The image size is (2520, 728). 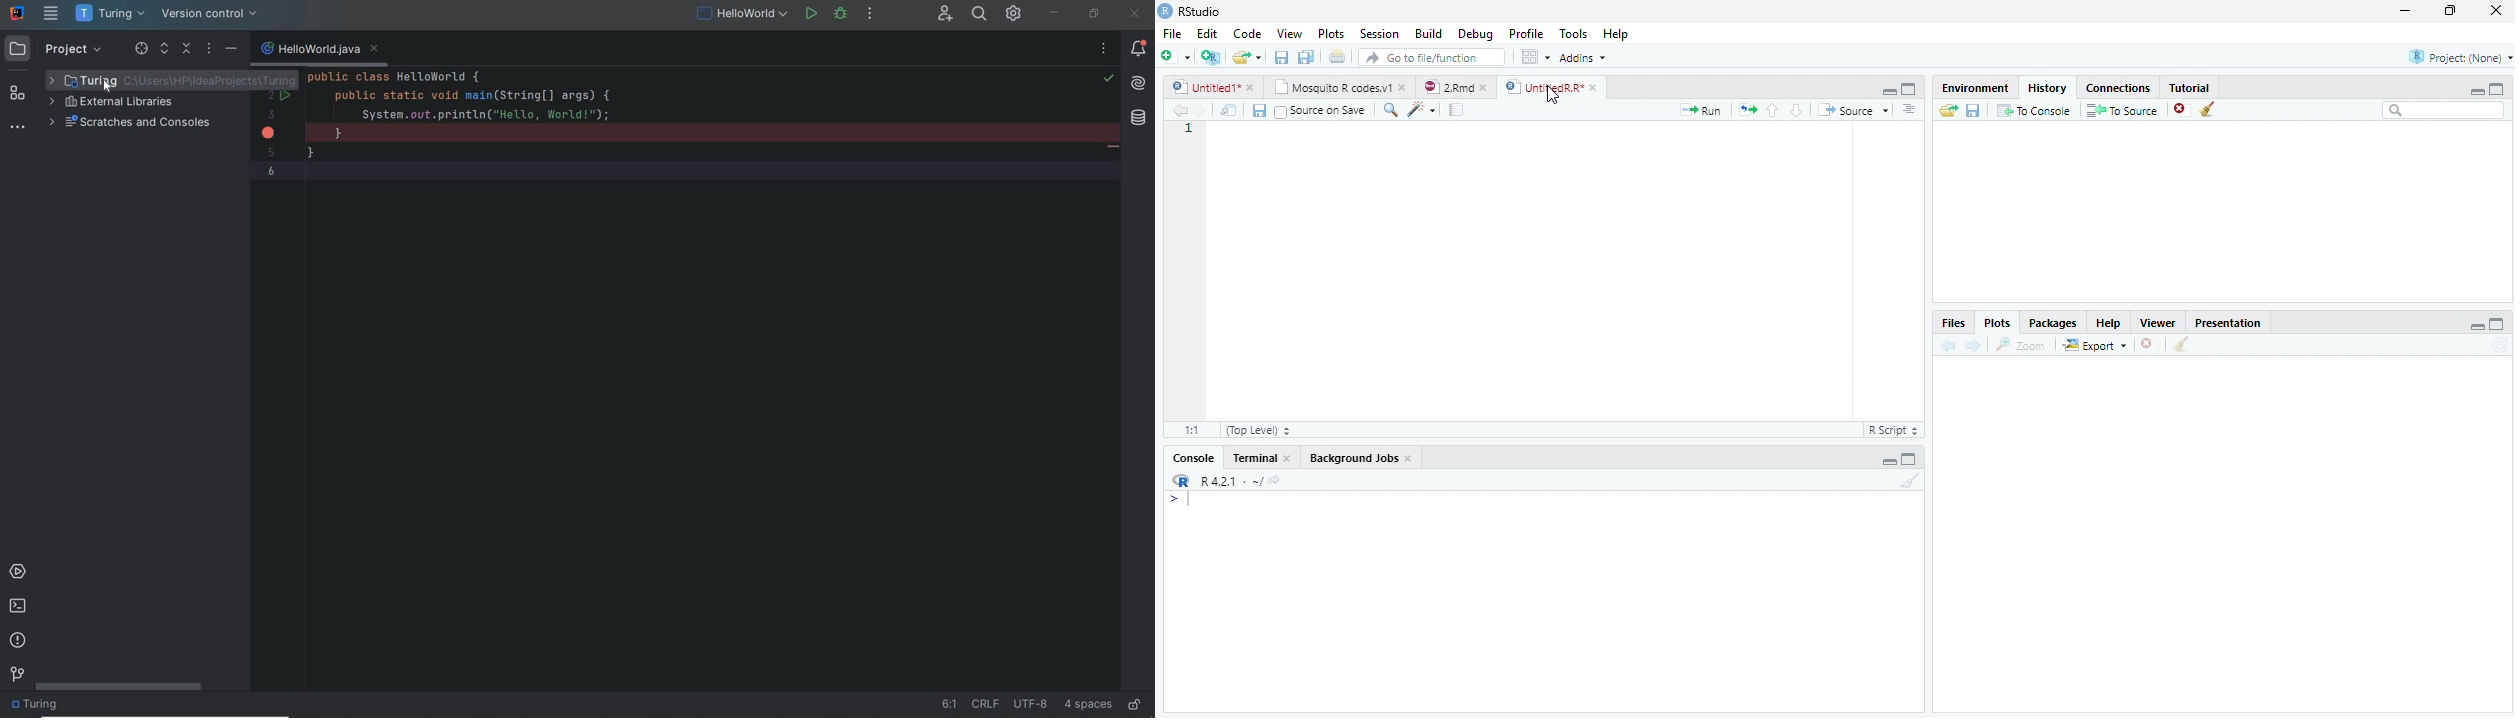 I want to click on Clear Console, so click(x=1908, y=482).